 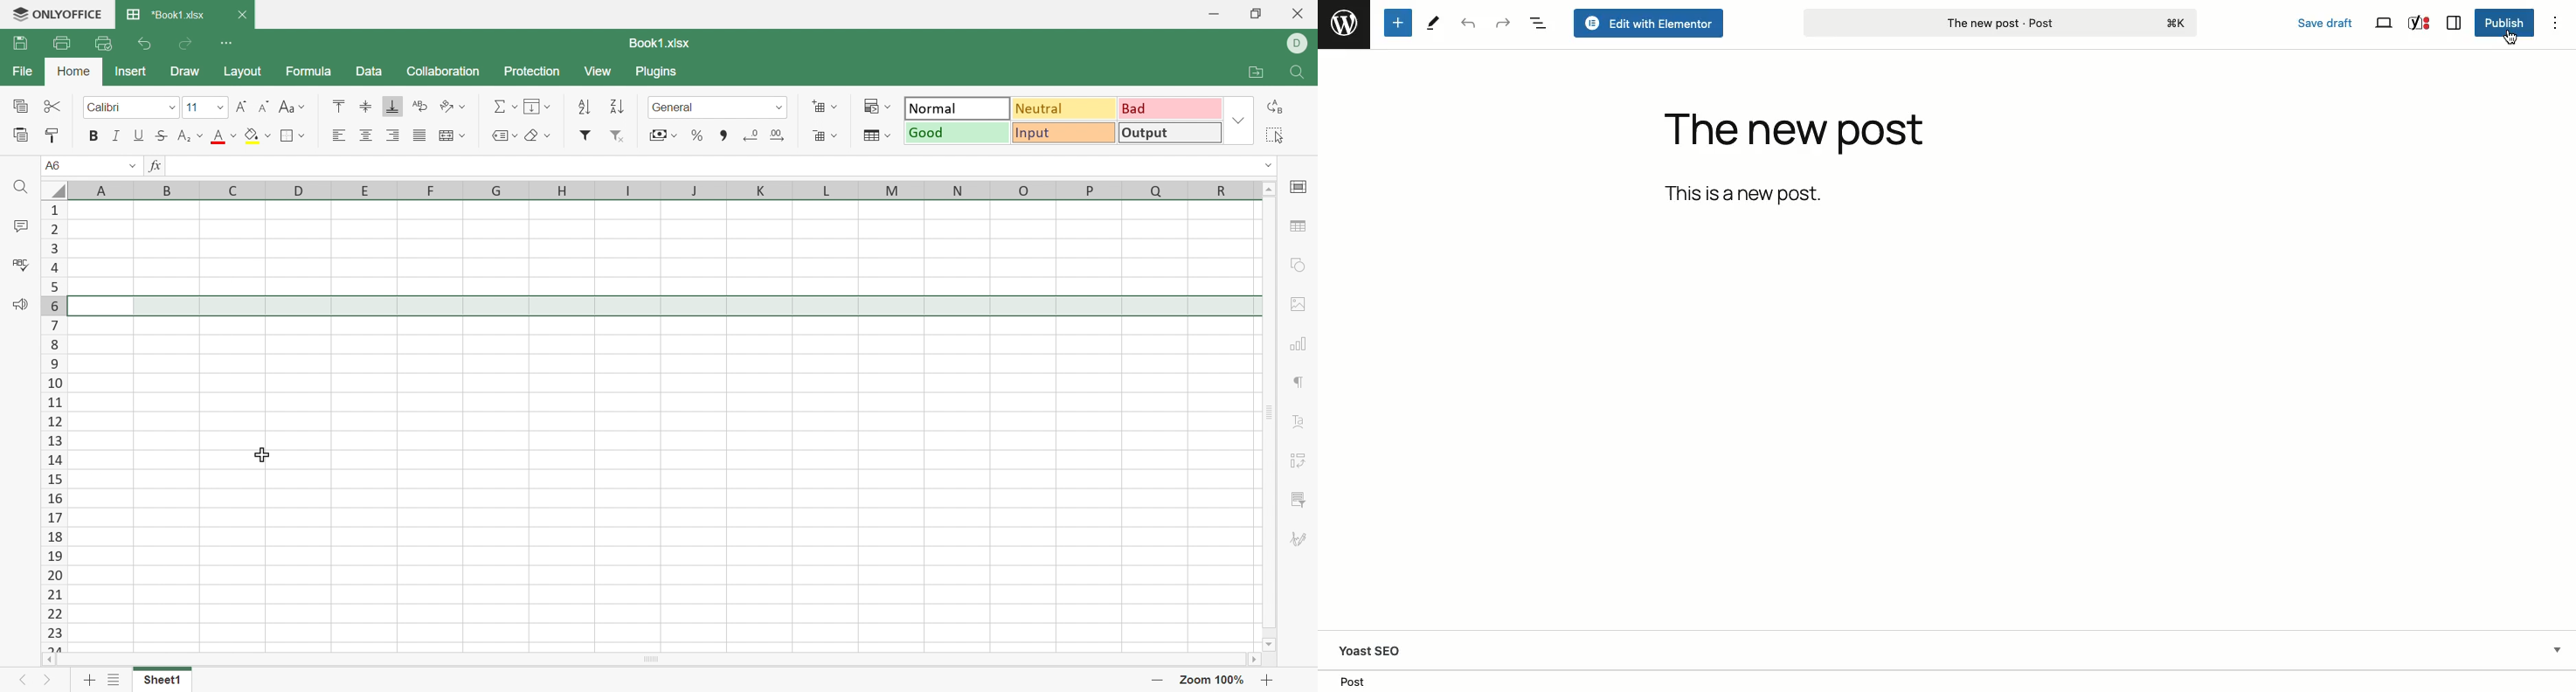 I want to click on Protection, so click(x=532, y=69).